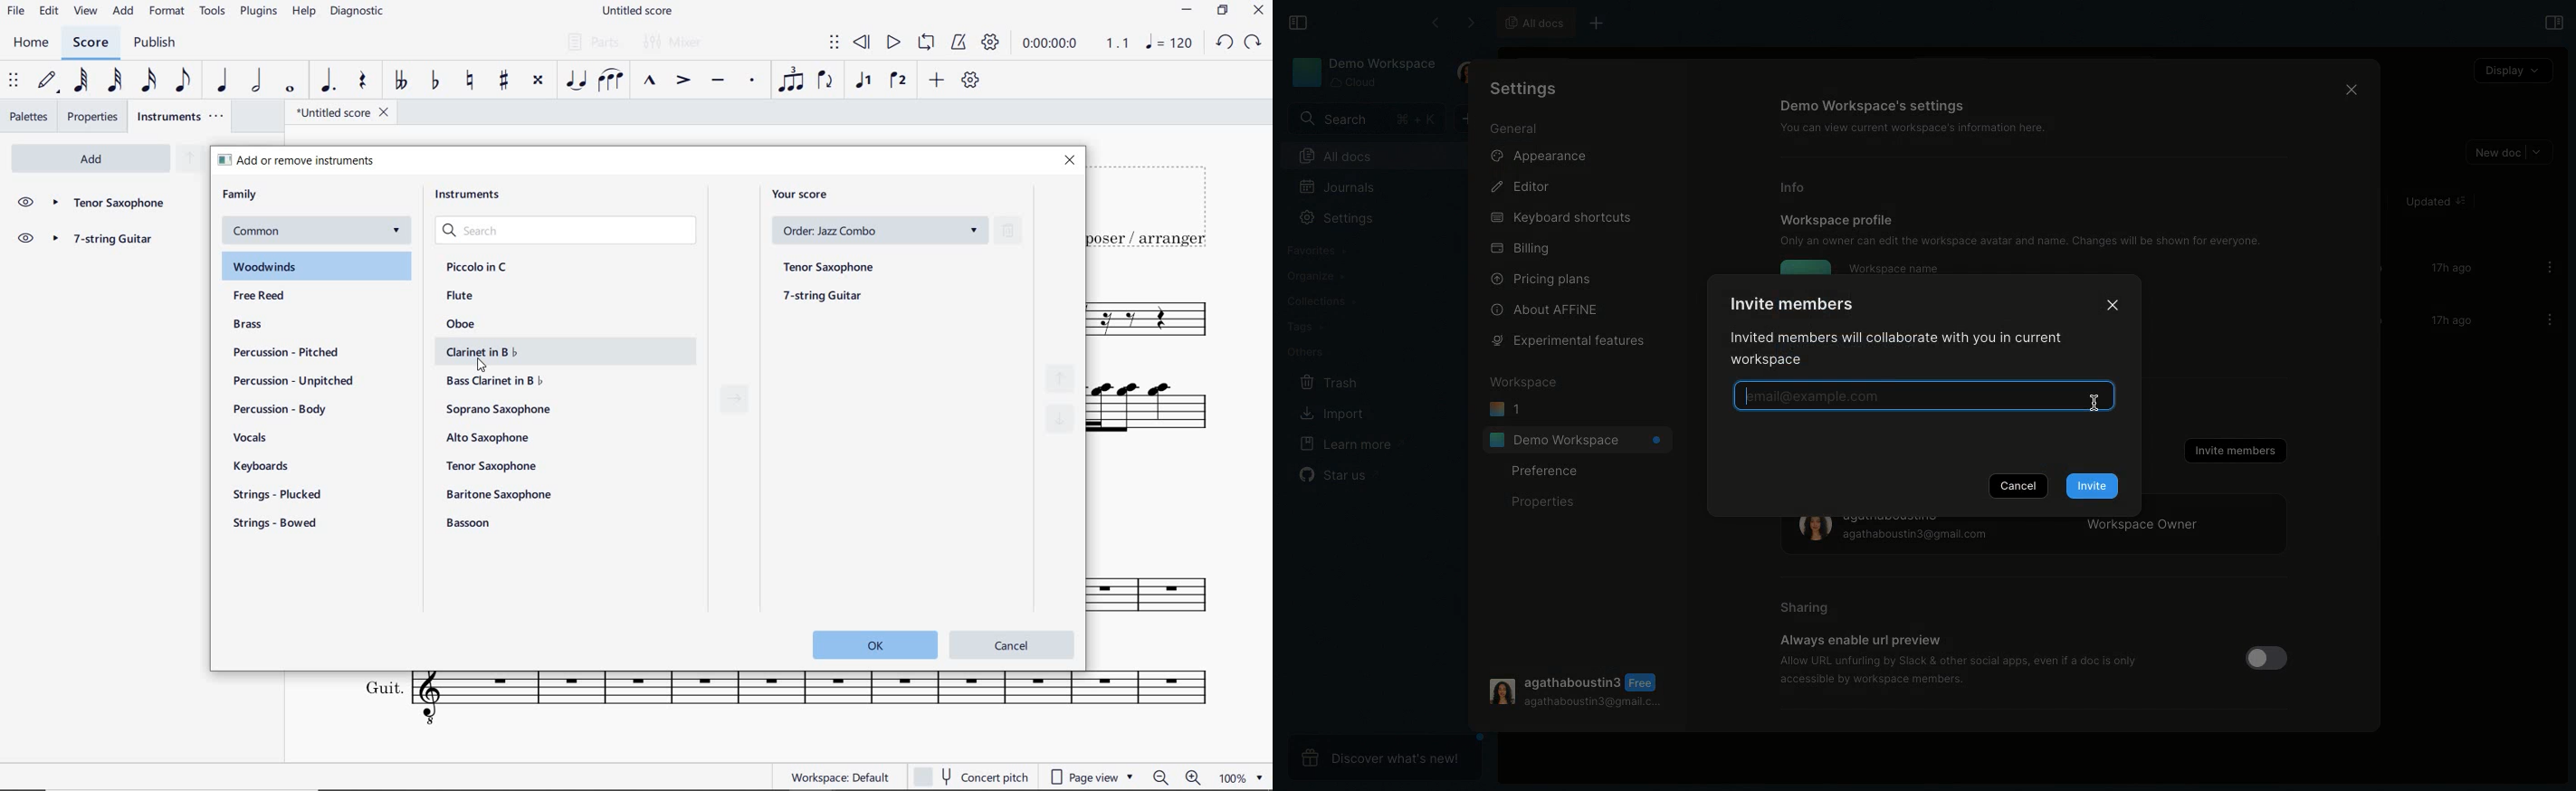 This screenshot has width=2576, height=812. I want to click on All docs, so click(1533, 23).